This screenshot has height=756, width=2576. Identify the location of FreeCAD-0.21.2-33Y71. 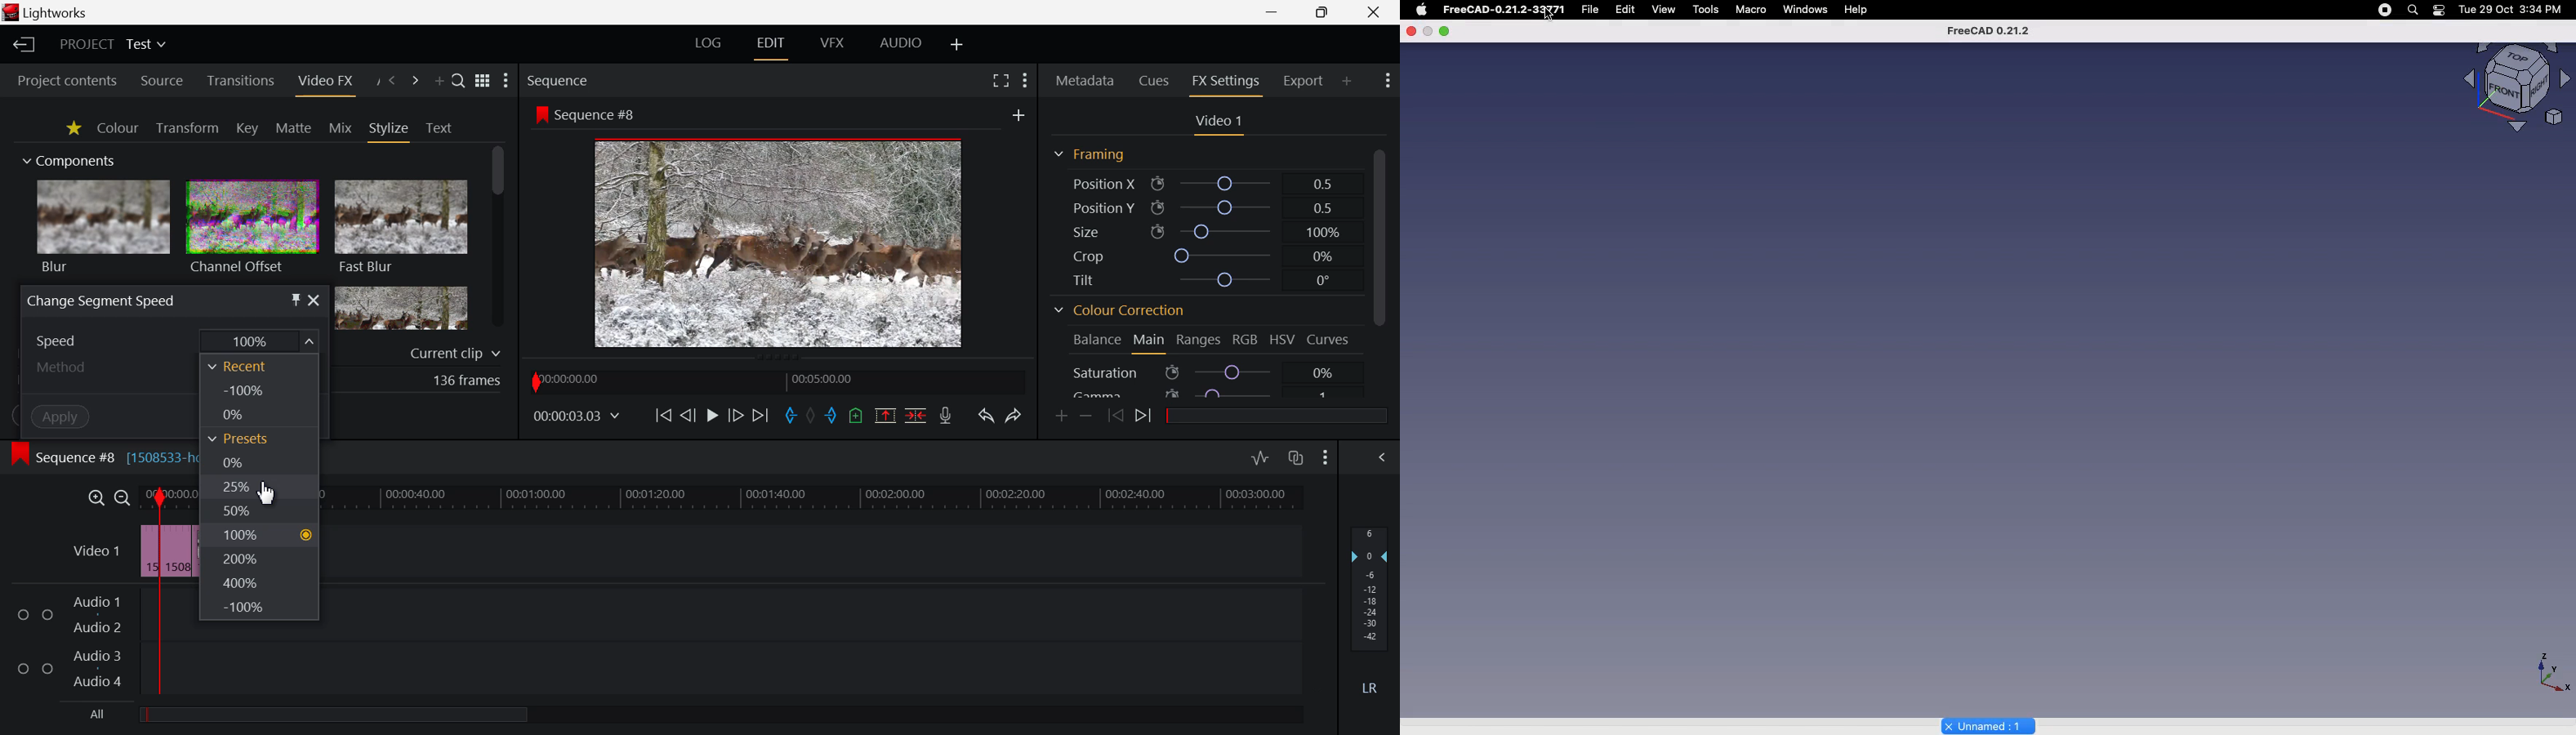
(1507, 11).